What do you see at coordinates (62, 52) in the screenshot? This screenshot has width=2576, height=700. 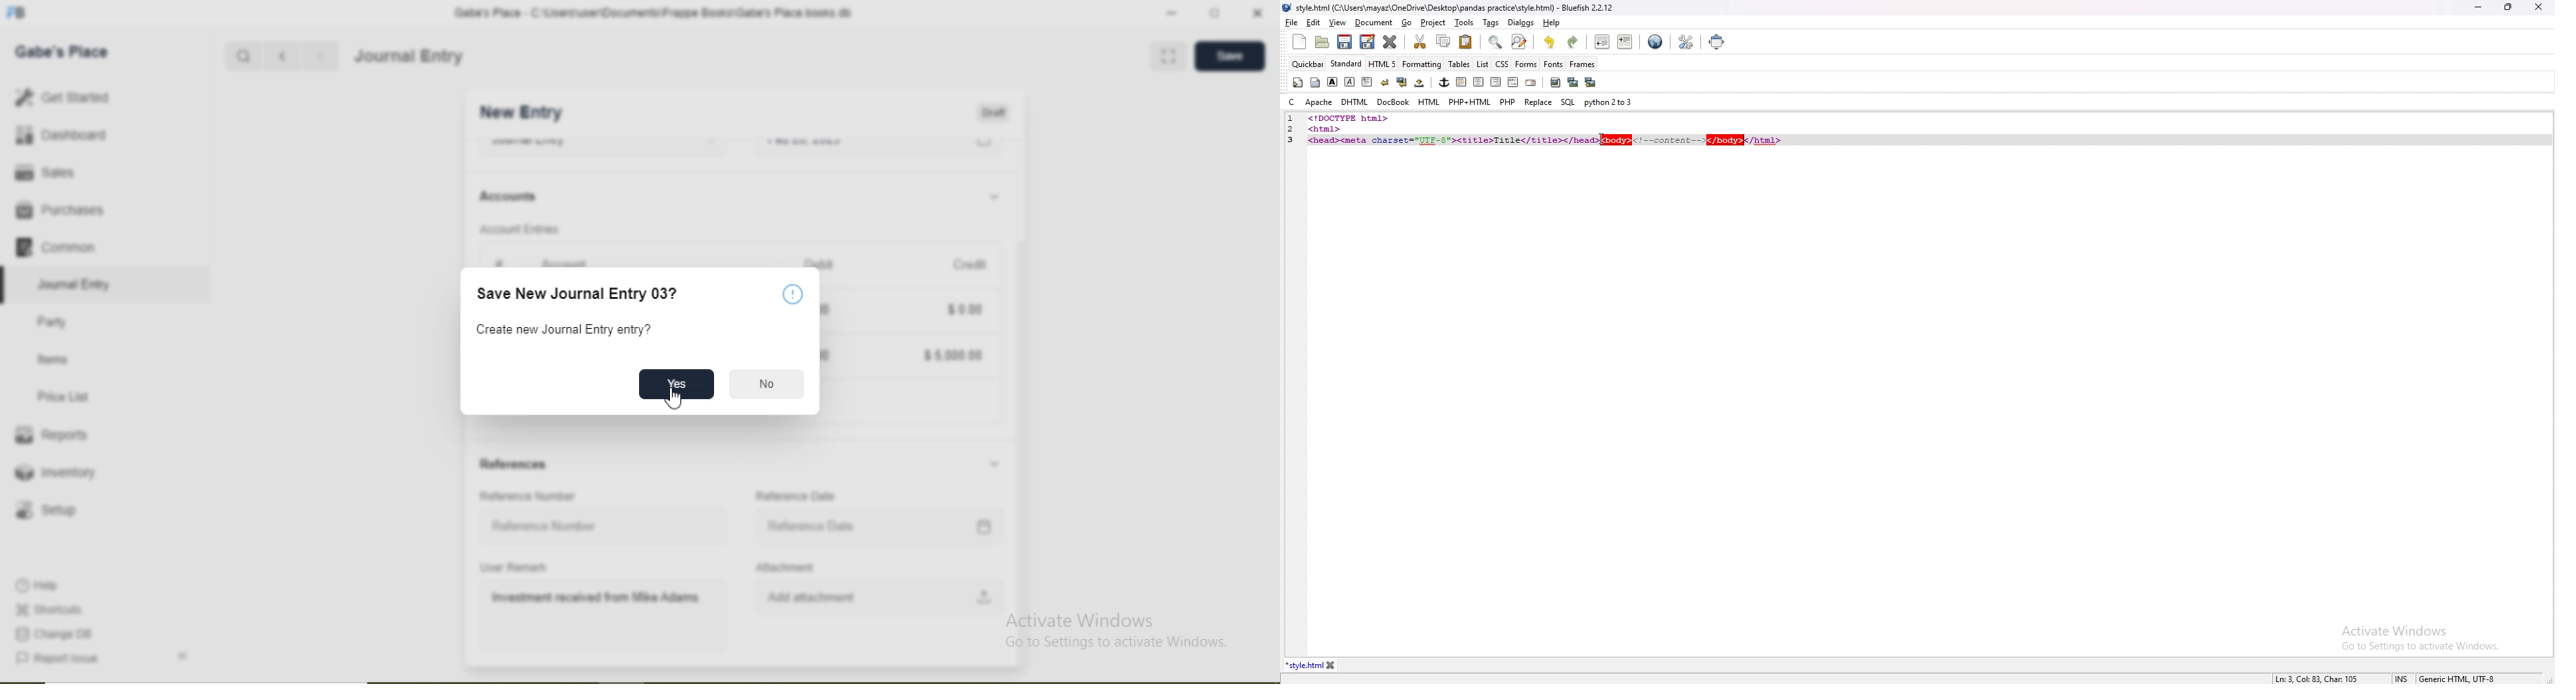 I see `Gabe's Place` at bounding box center [62, 52].